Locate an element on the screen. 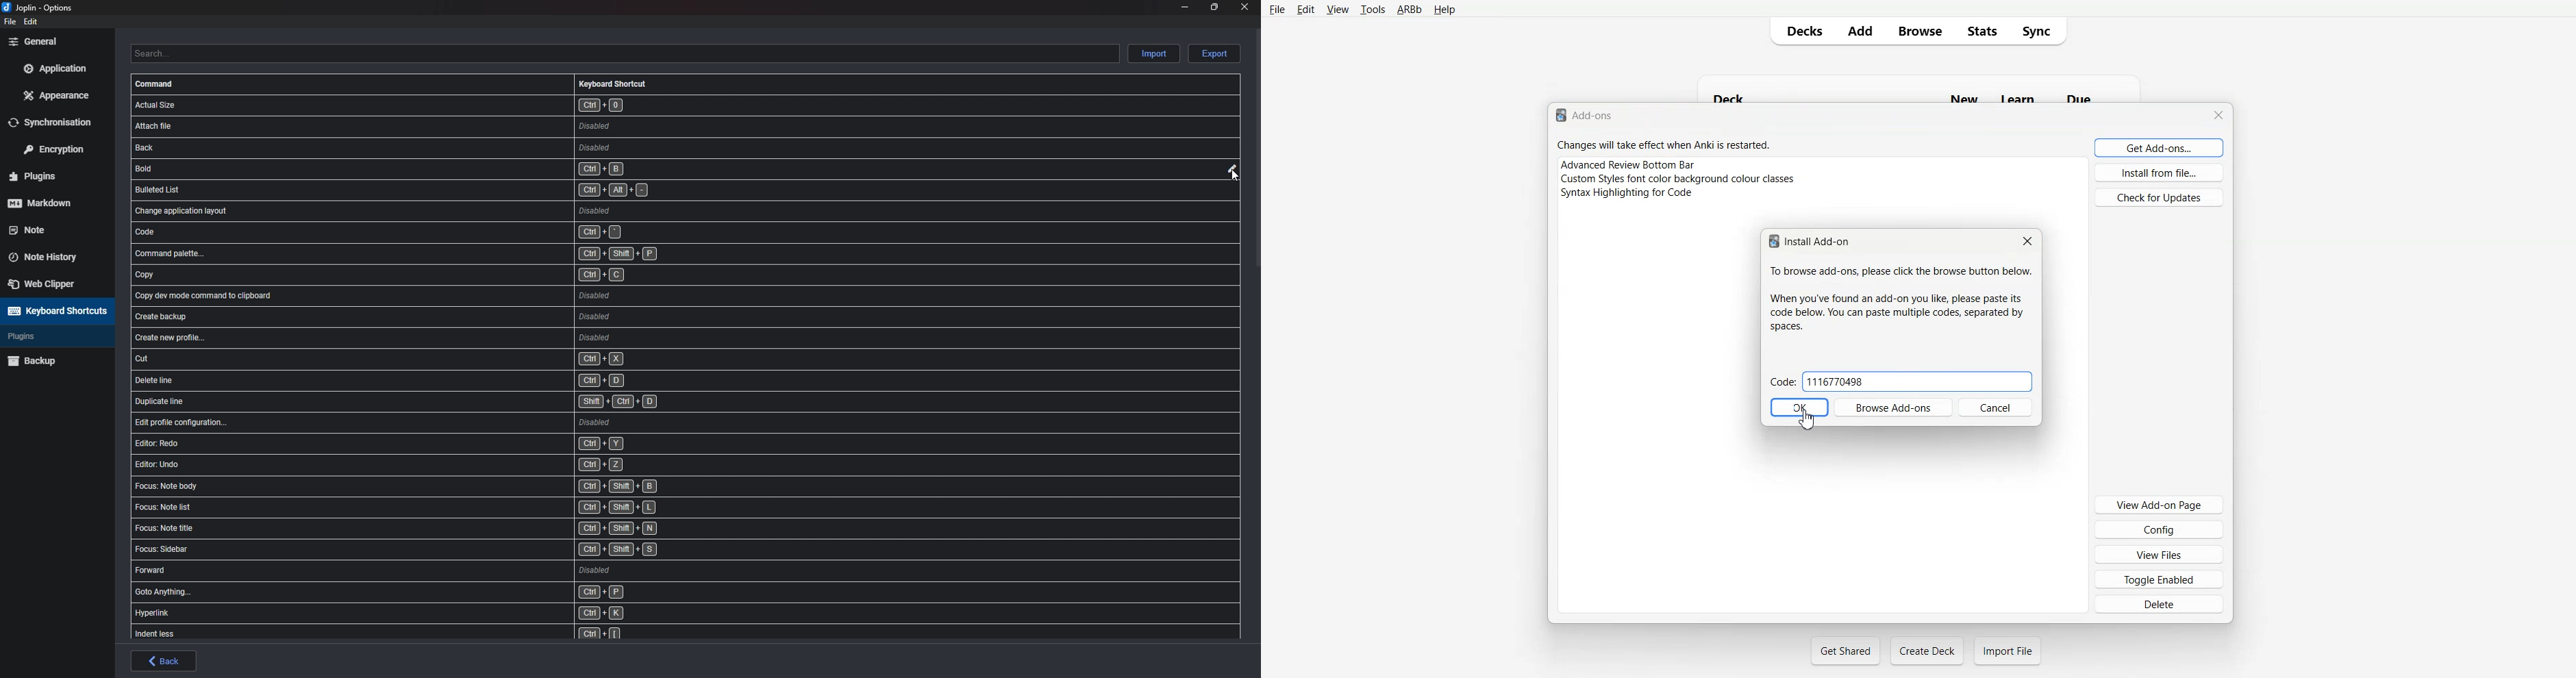  shortcut is located at coordinates (434, 574).